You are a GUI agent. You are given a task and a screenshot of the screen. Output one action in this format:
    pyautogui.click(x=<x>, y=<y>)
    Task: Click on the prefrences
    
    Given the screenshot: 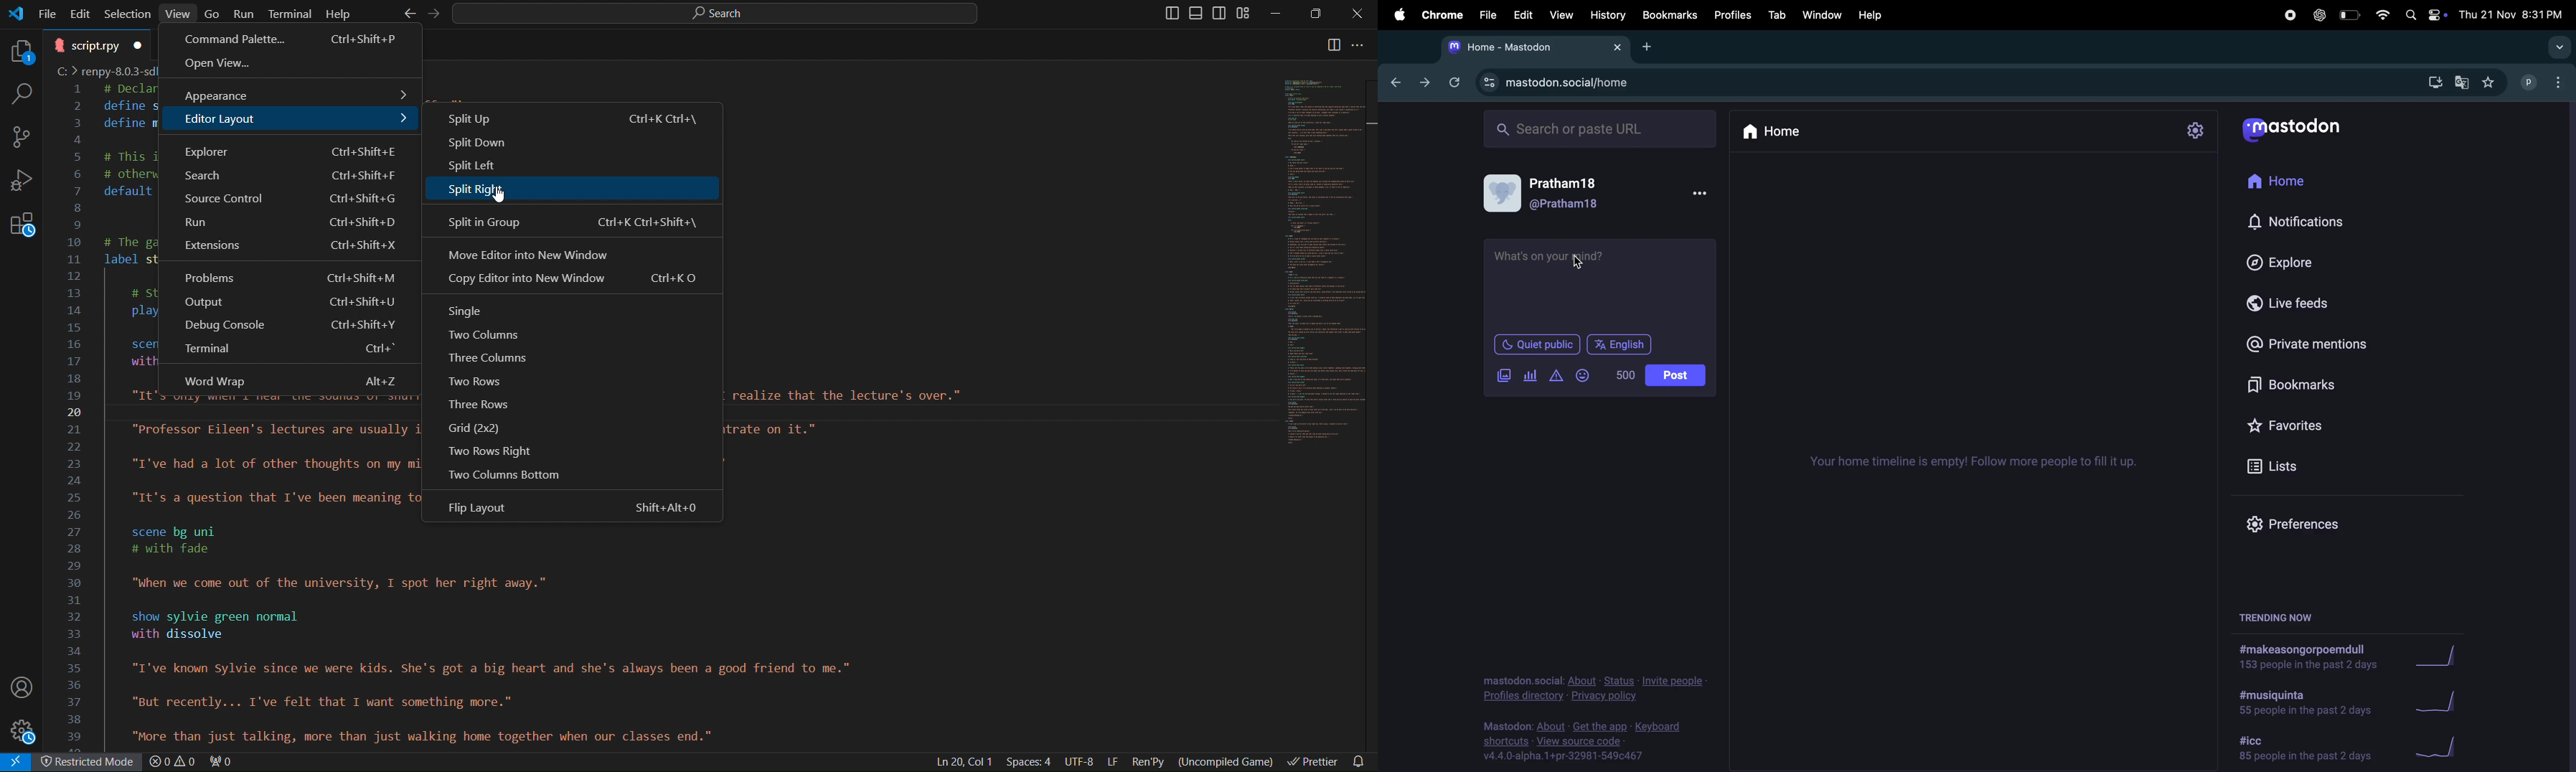 What is the action you would take?
    pyautogui.click(x=2311, y=521)
    